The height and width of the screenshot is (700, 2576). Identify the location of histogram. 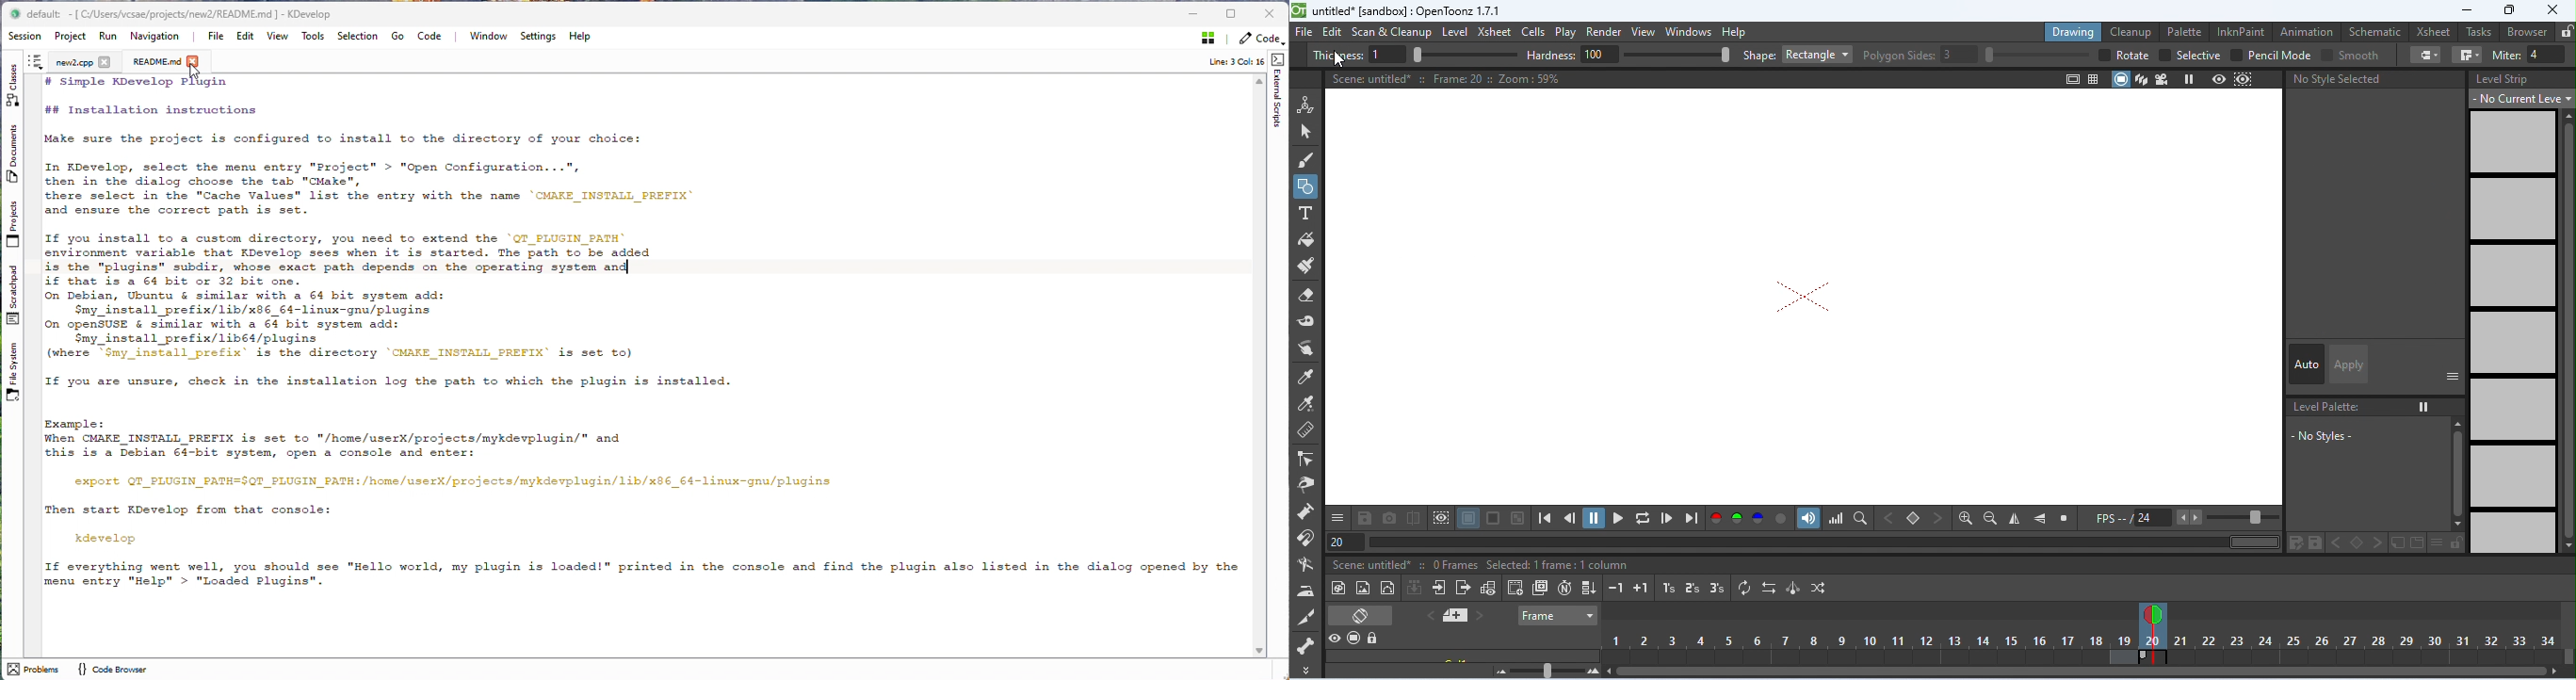
(1834, 518).